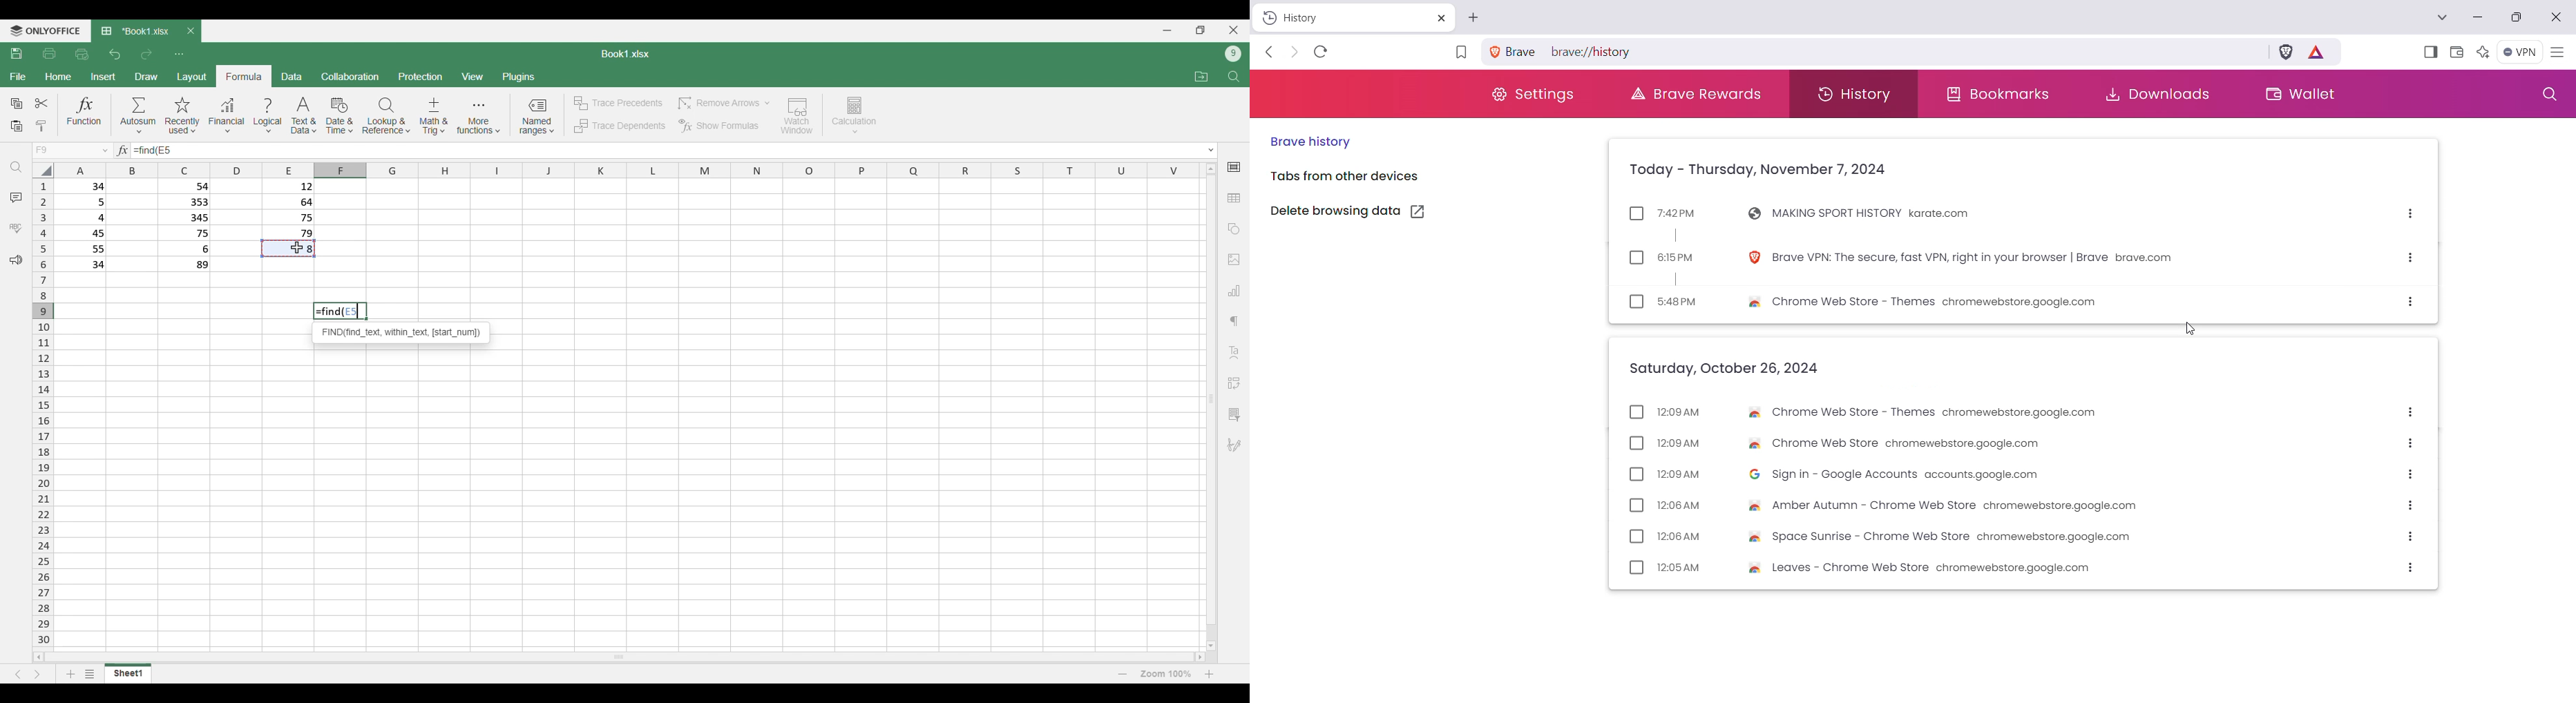 This screenshot has height=728, width=2576. What do you see at coordinates (619, 656) in the screenshot?
I see `Horizontal slide bar` at bounding box center [619, 656].